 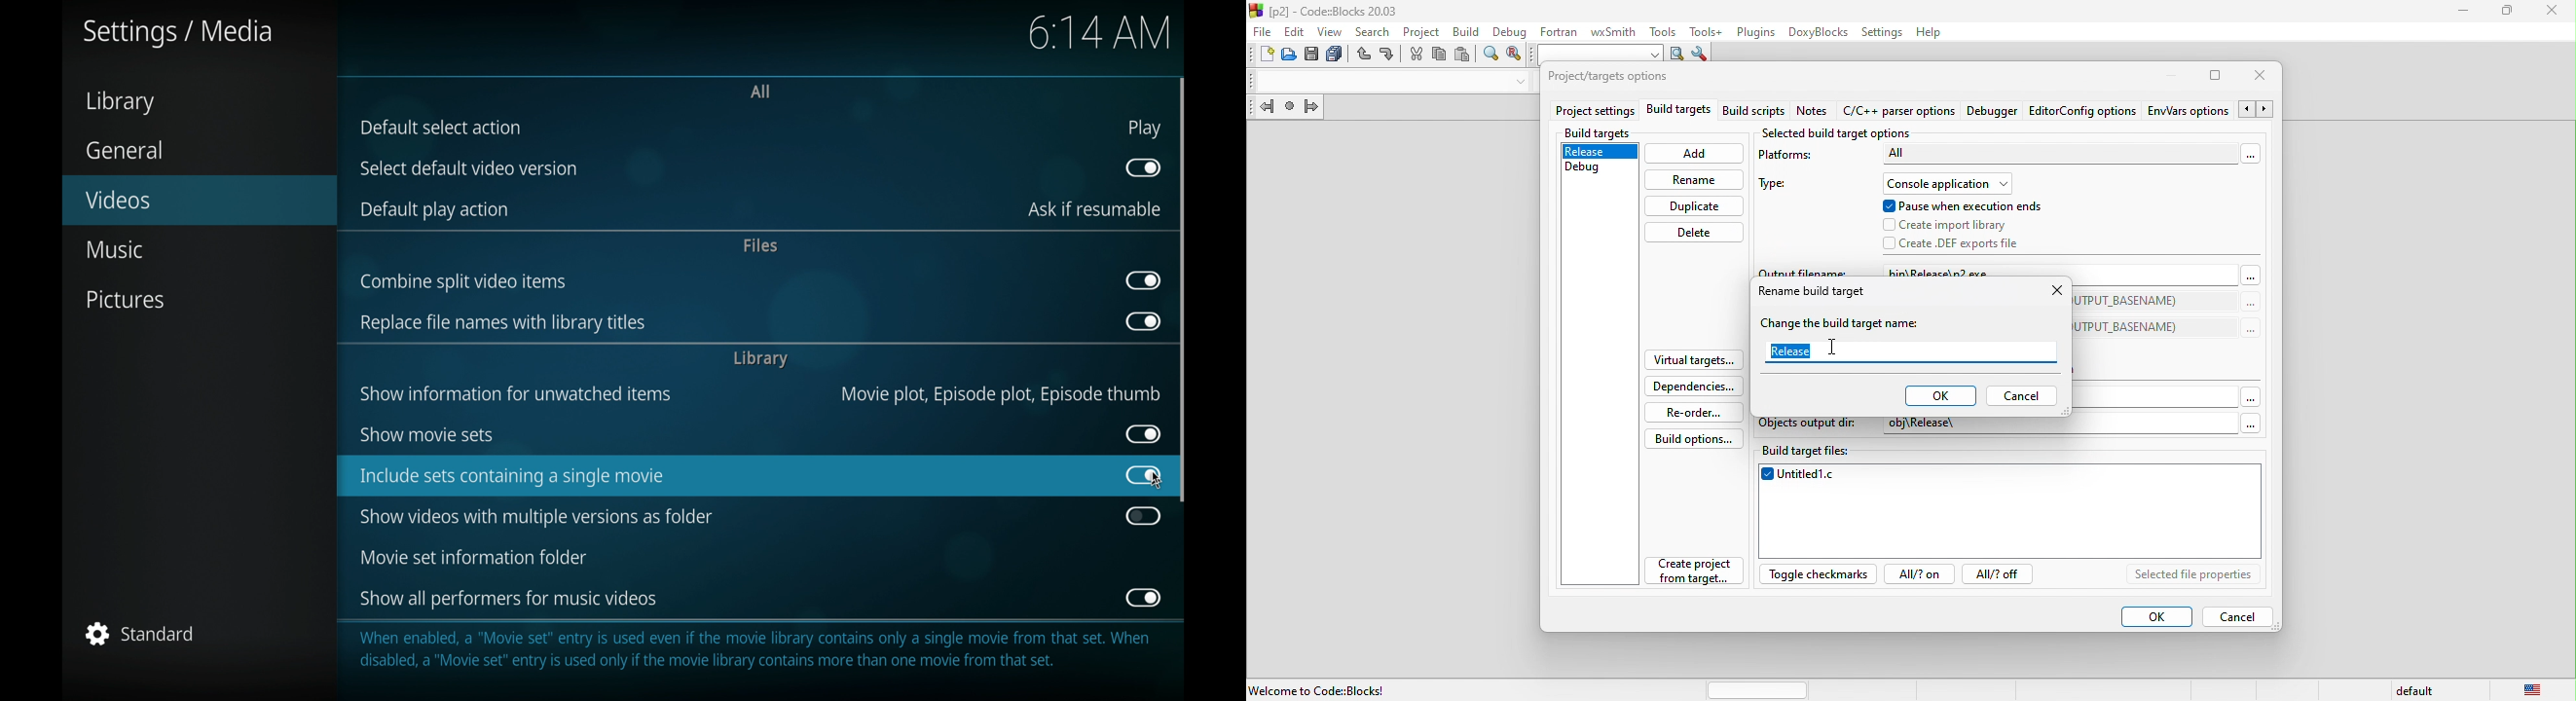 What do you see at coordinates (1995, 112) in the screenshot?
I see `debugger` at bounding box center [1995, 112].